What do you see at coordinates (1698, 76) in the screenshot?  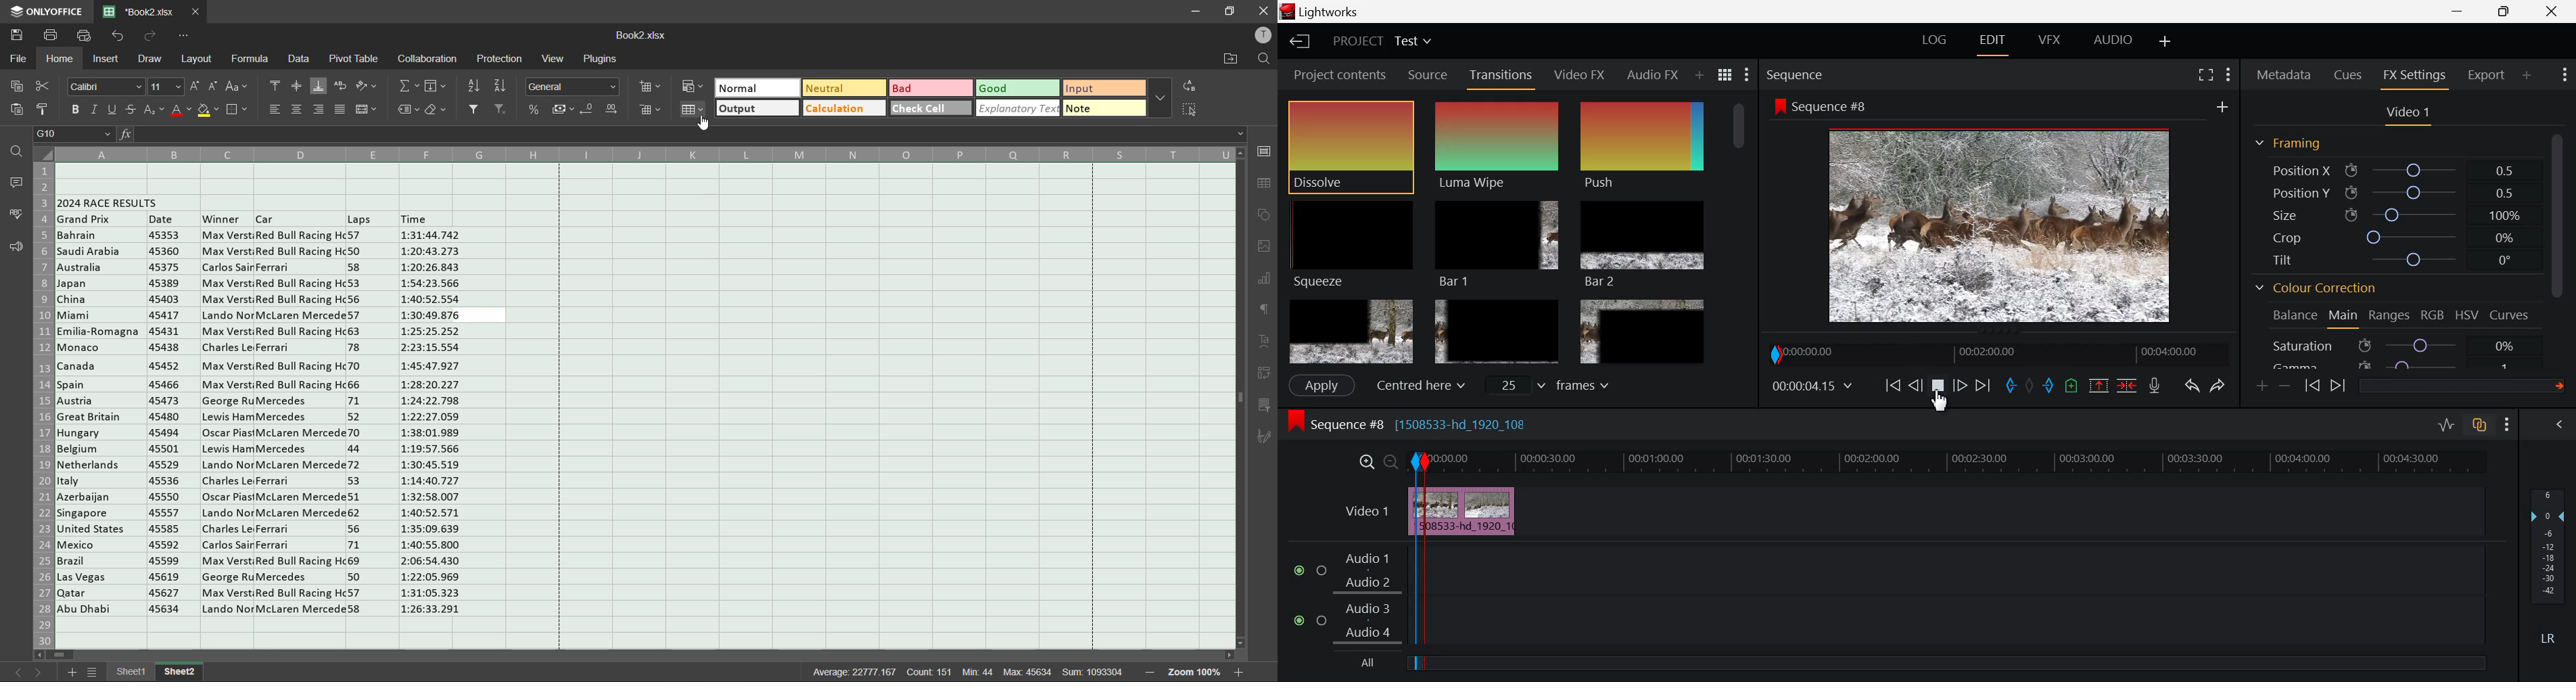 I see `Add Panel` at bounding box center [1698, 76].